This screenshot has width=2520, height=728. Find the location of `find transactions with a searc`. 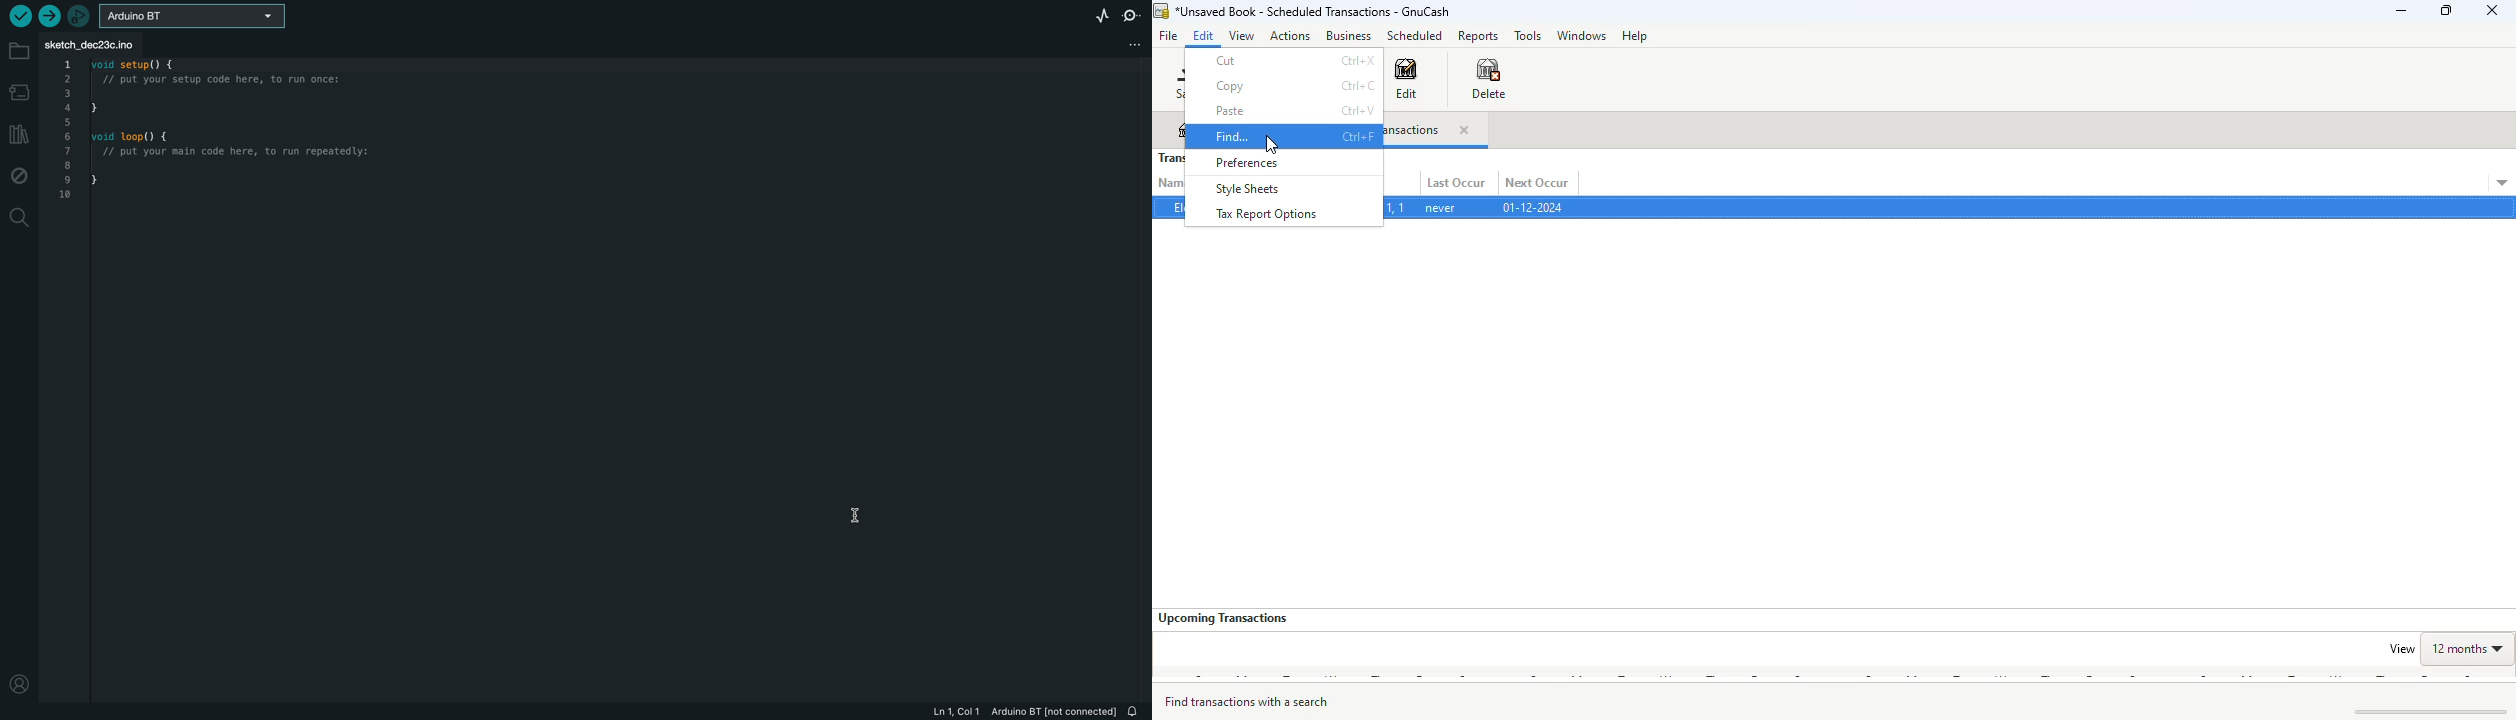

find transactions with a searc is located at coordinates (1247, 703).